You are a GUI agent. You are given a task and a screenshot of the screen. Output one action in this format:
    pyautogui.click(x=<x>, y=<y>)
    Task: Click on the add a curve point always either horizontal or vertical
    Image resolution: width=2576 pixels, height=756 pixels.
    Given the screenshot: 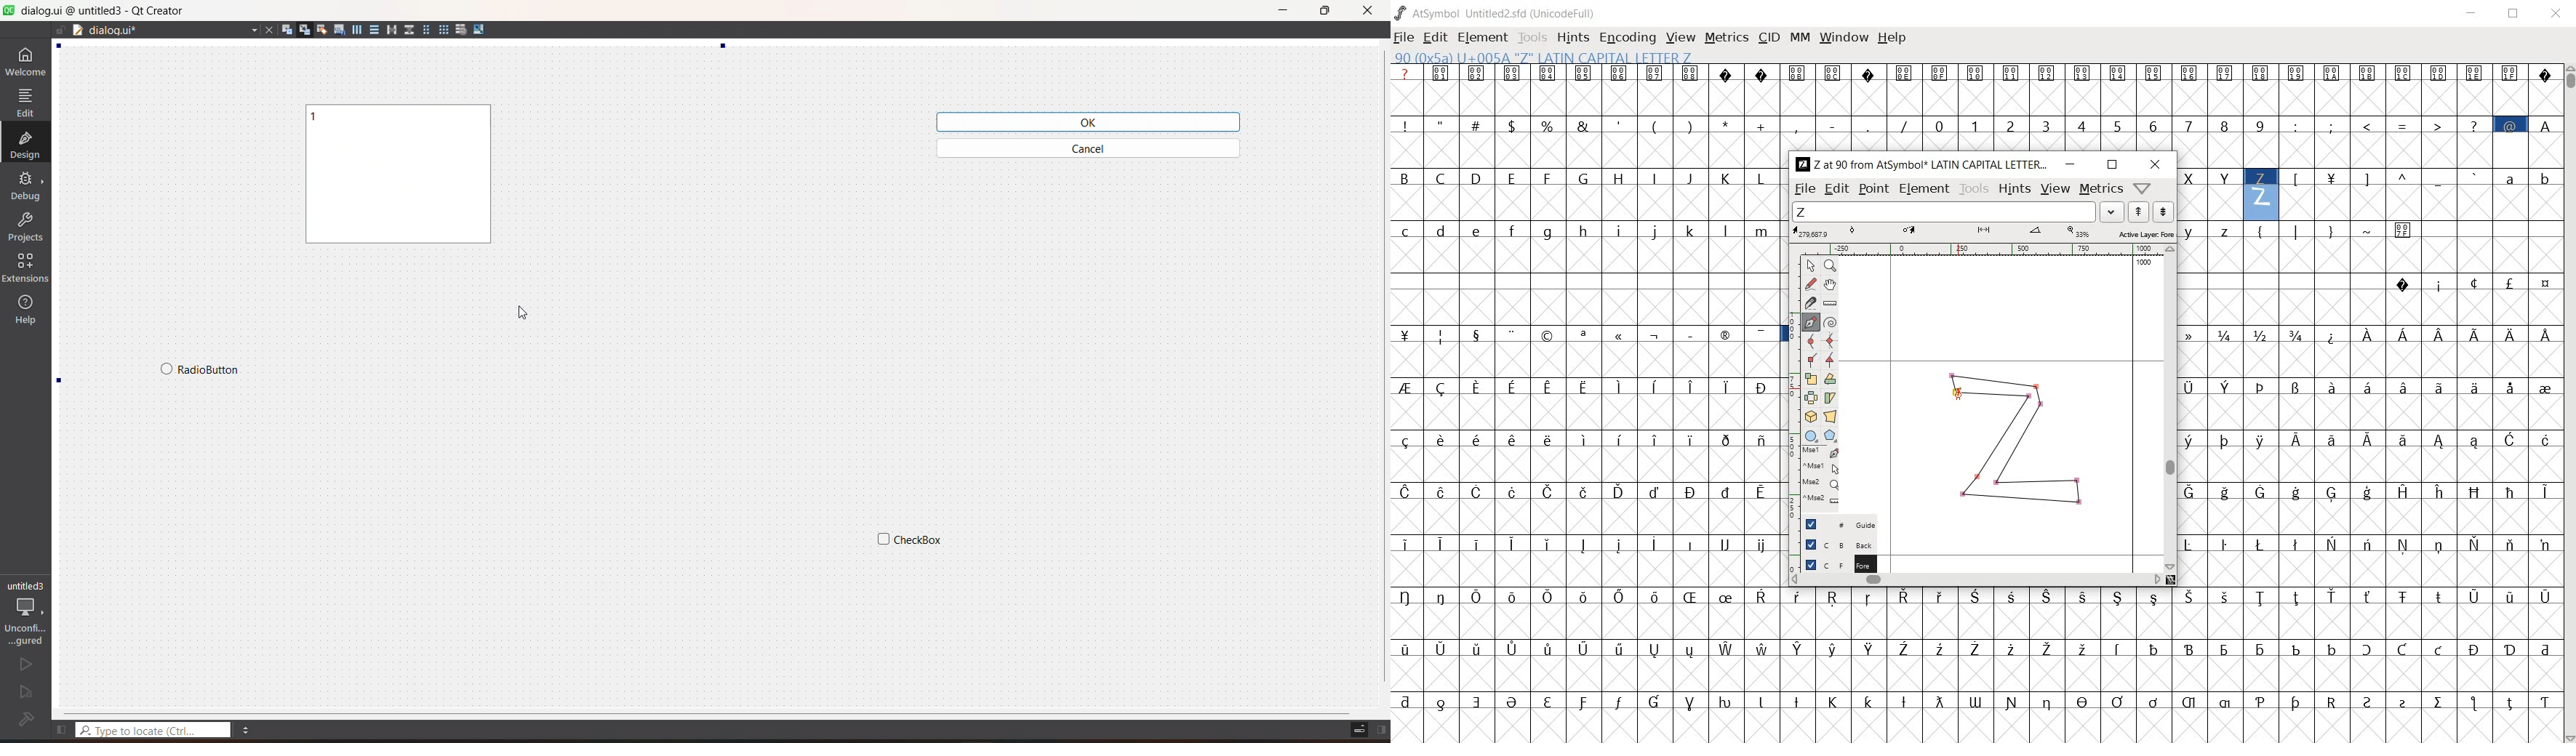 What is the action you would take?
    pyautogui.click(x=1830, y=340)
    